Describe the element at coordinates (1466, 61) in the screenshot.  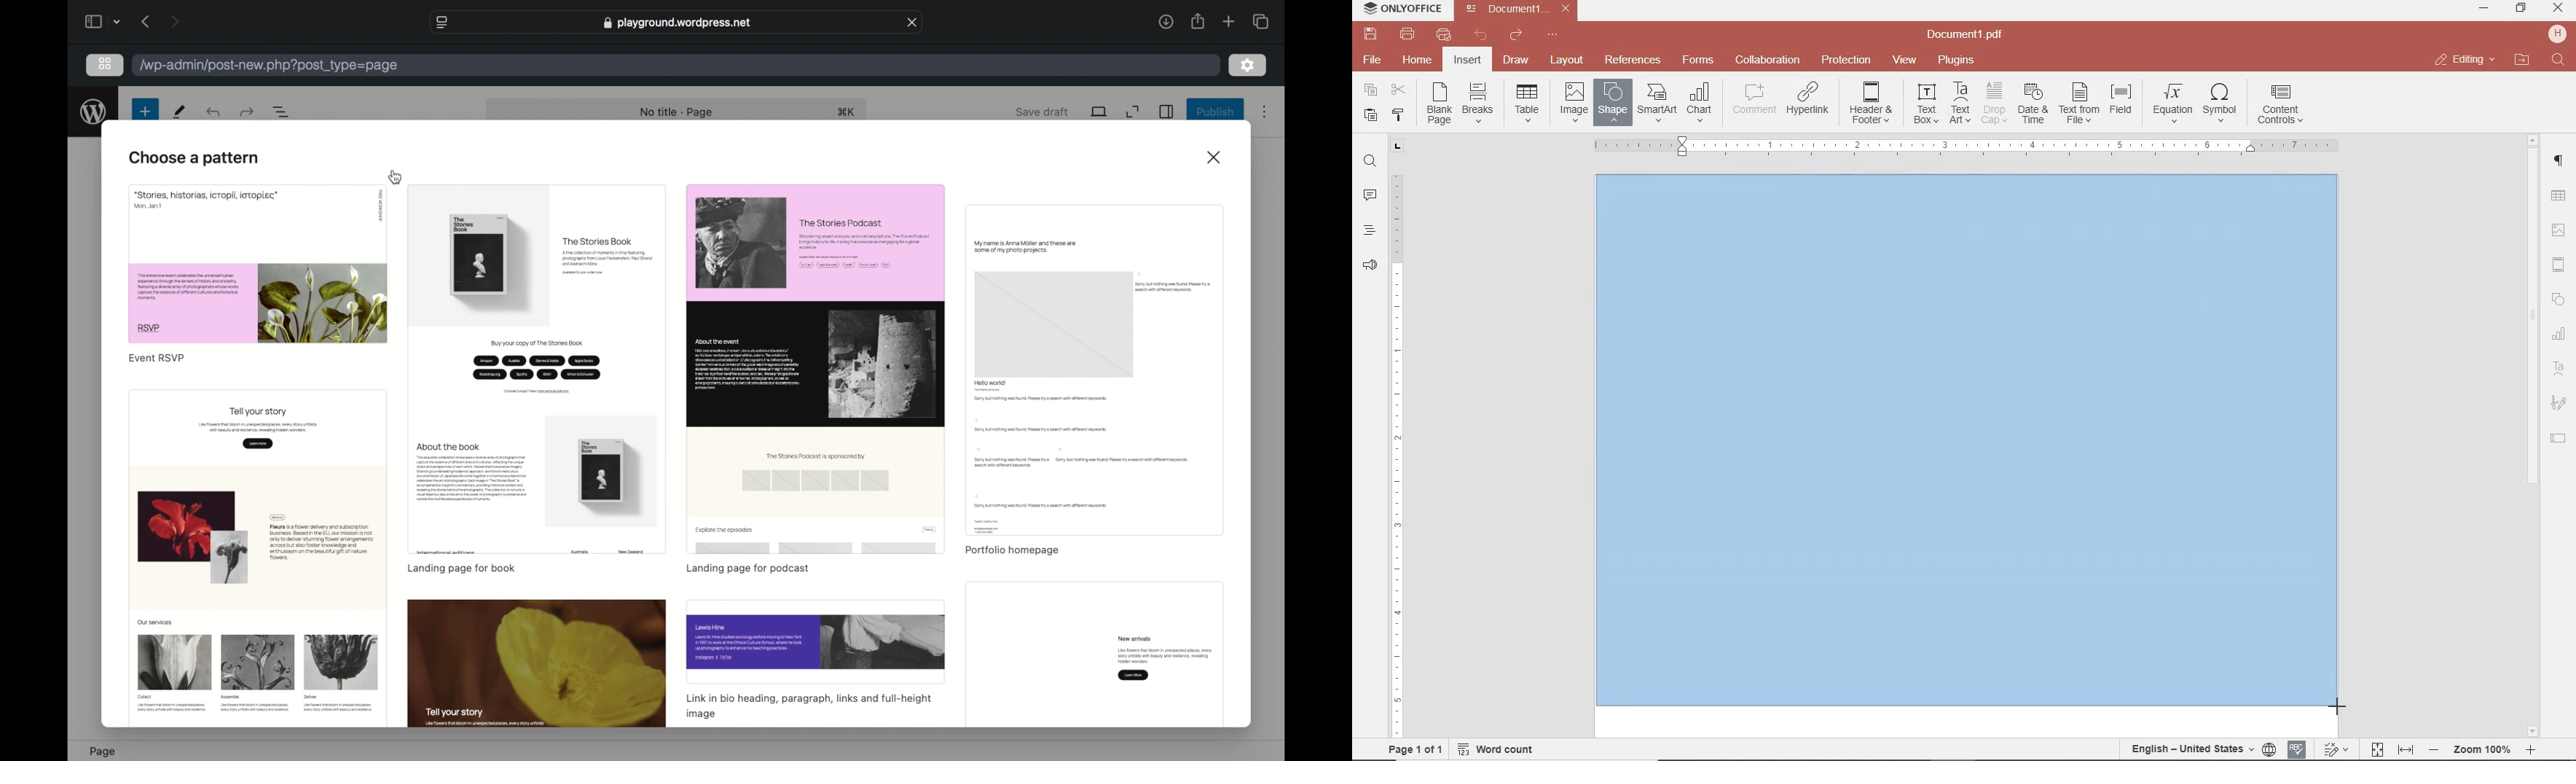
I see `insert` at that location.